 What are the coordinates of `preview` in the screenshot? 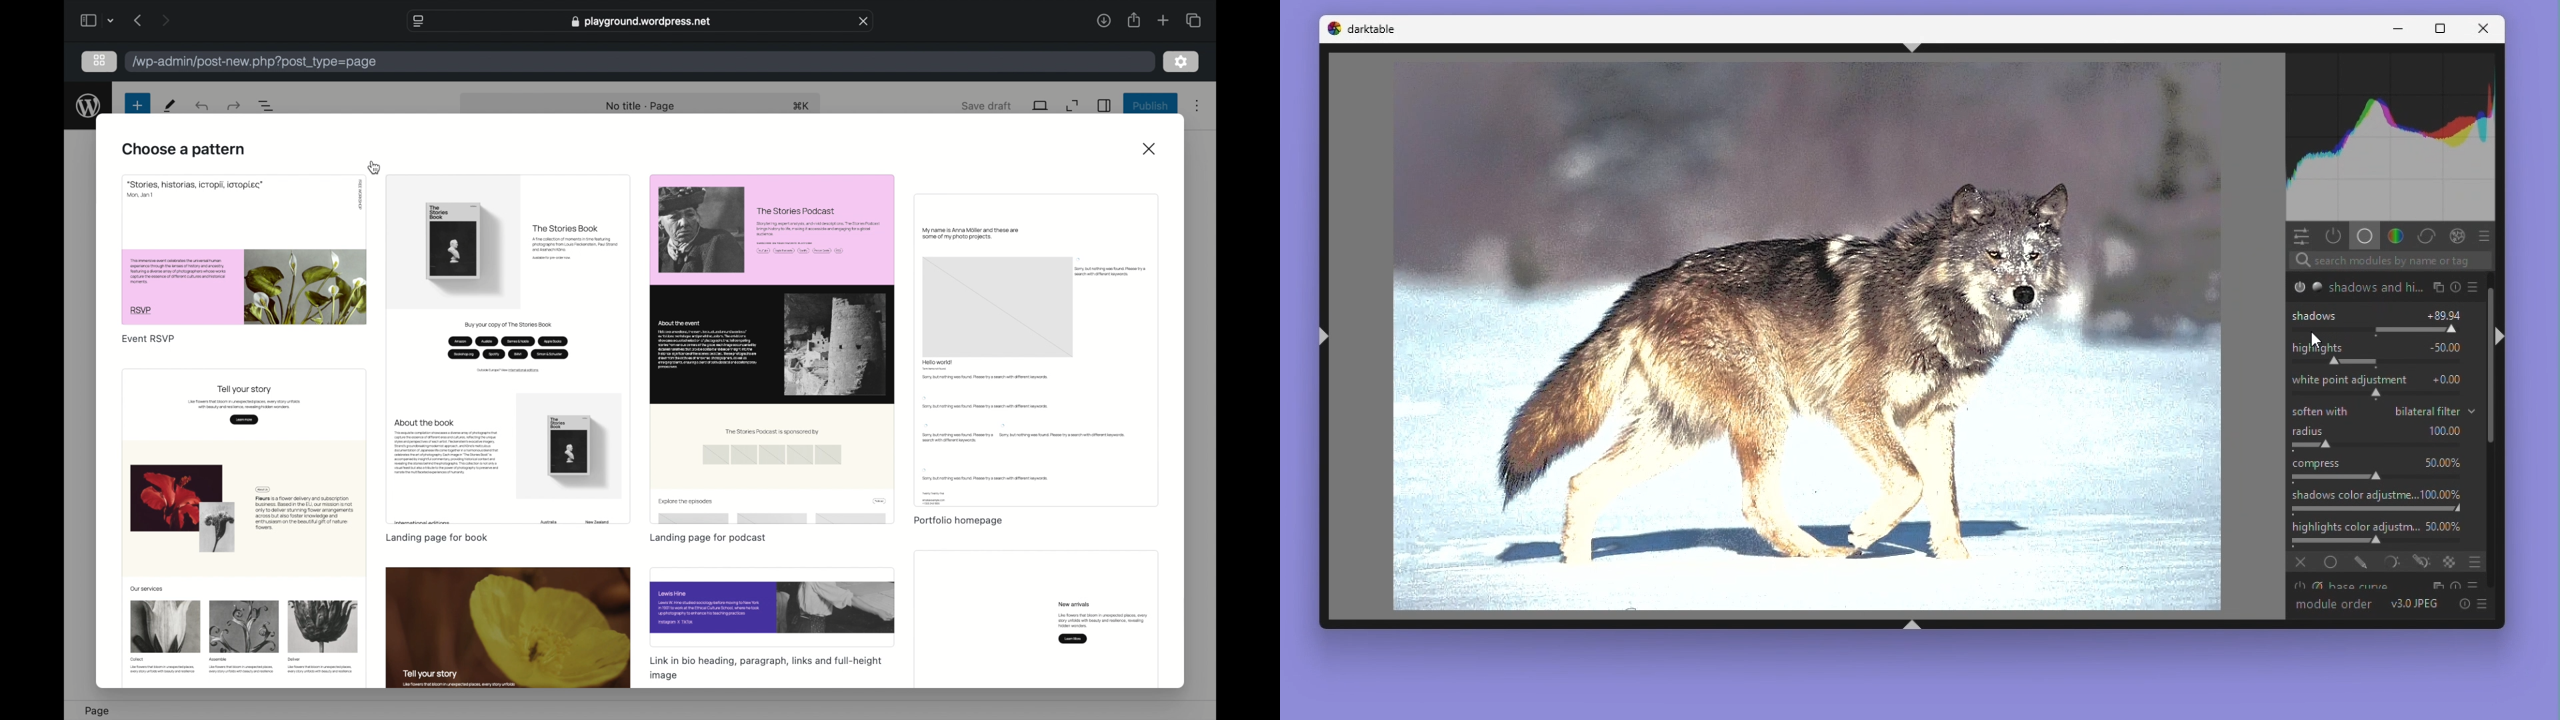 It's located at (509, 349).